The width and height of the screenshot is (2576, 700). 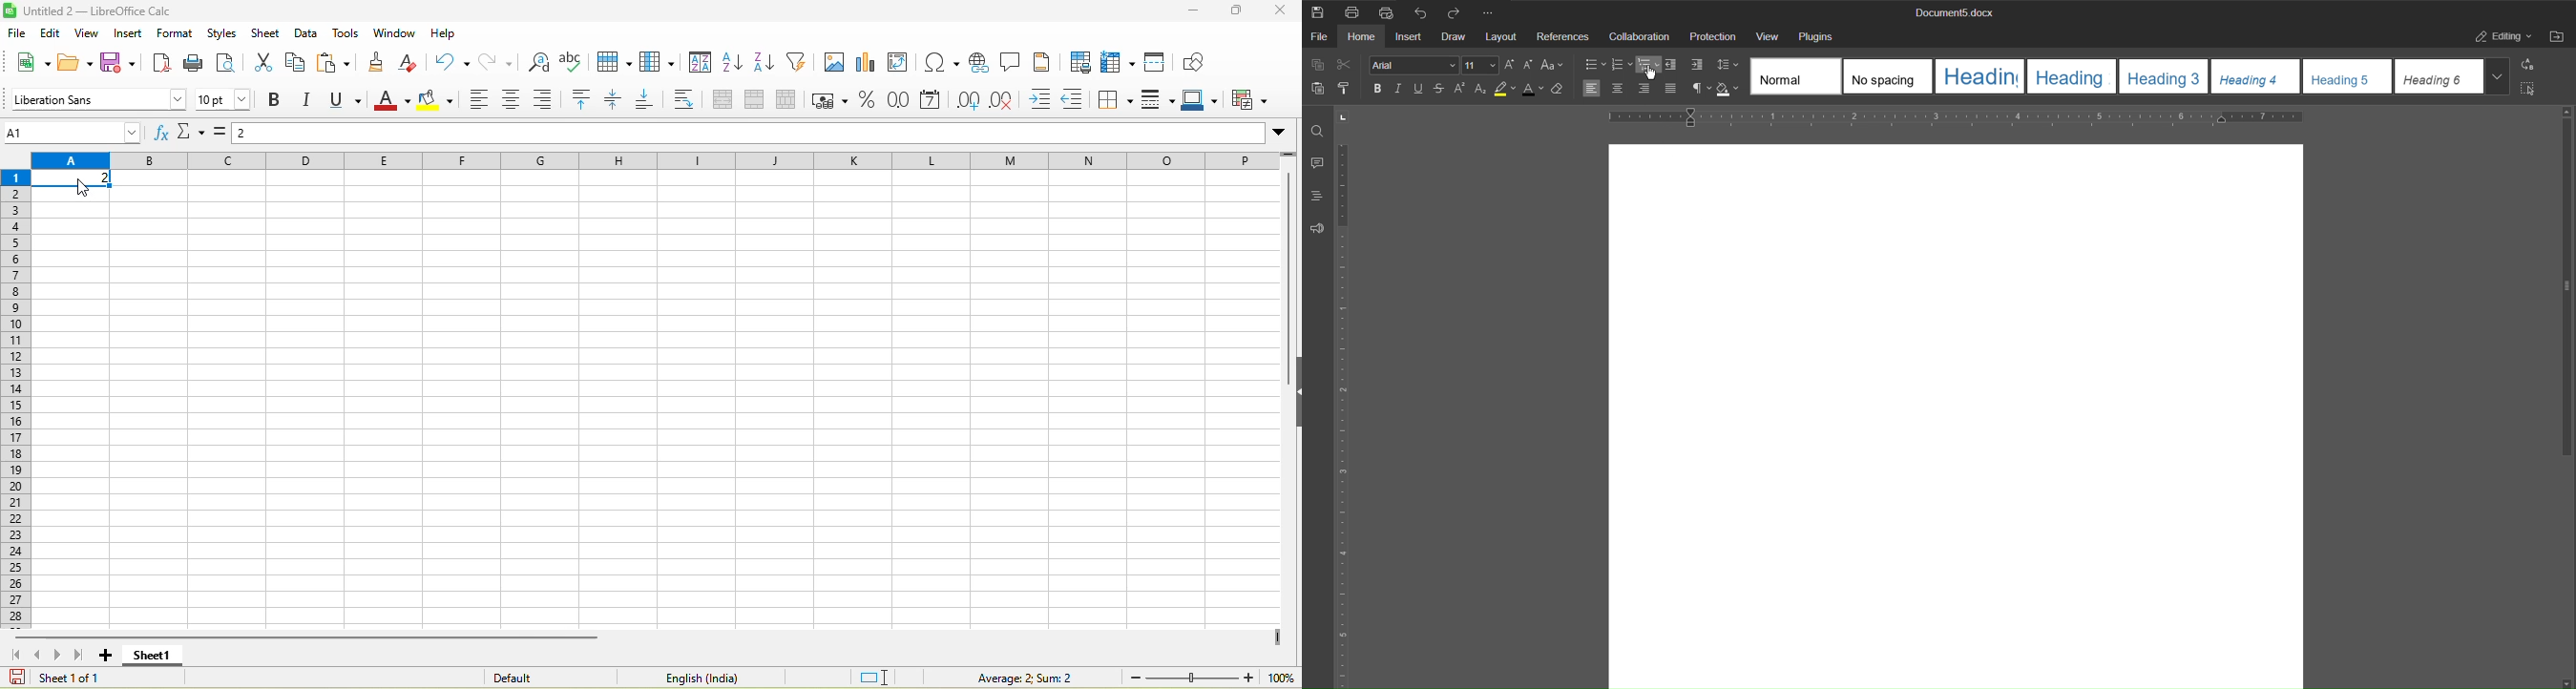 I want to click on add decimal, so click(x=972, y=100).